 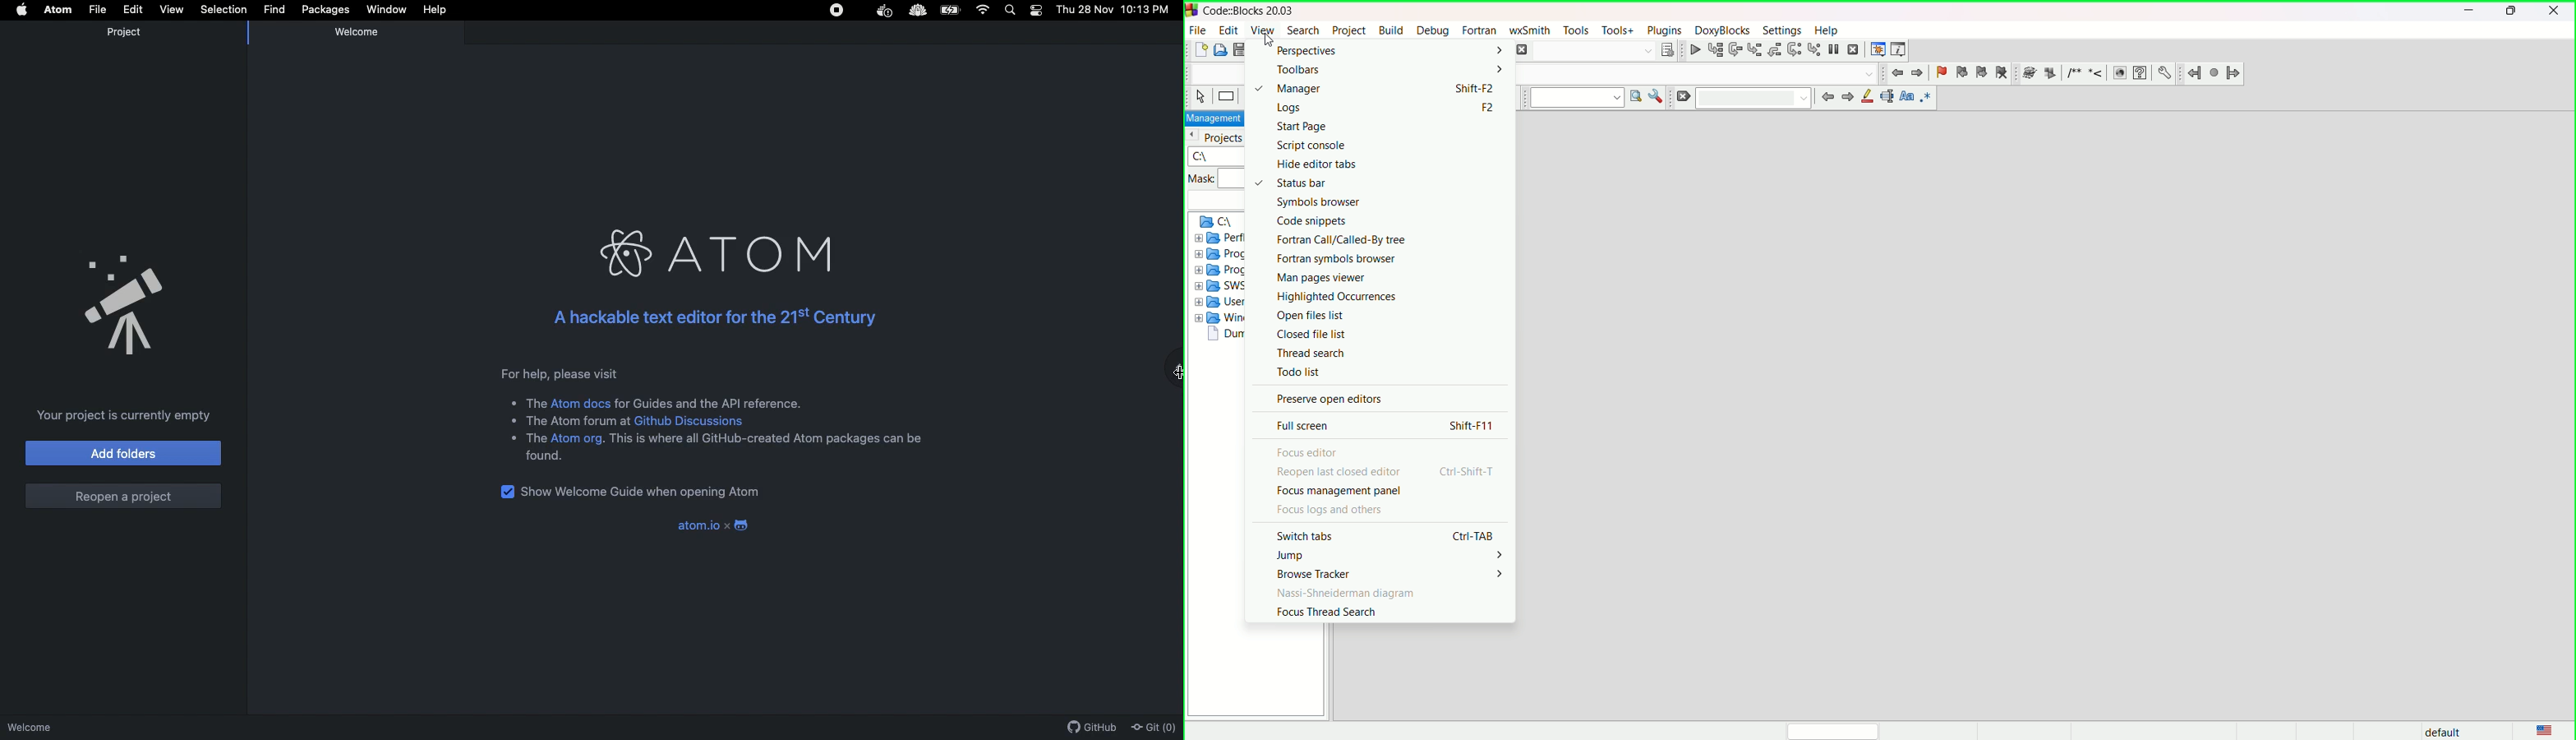 I want to click on step into instruction, so click(x=1815, y=50).